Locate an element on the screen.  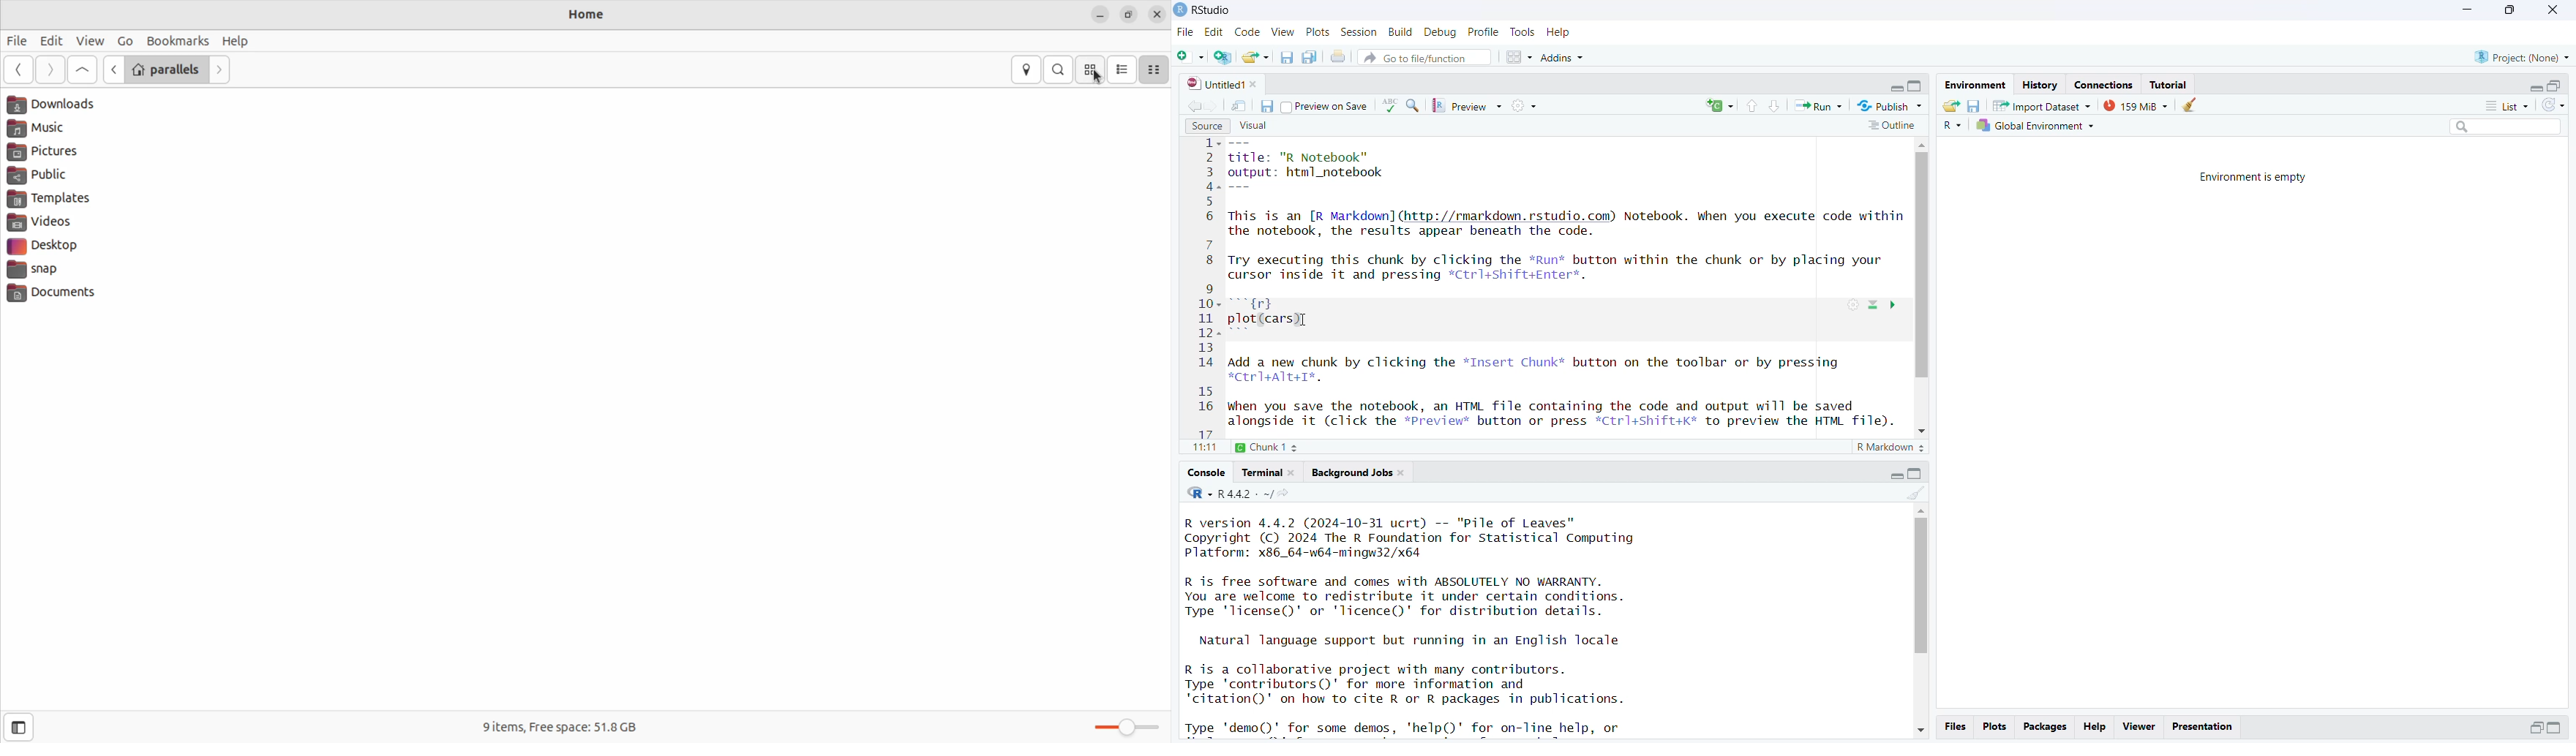
R is located at coordinates (1950, 127).